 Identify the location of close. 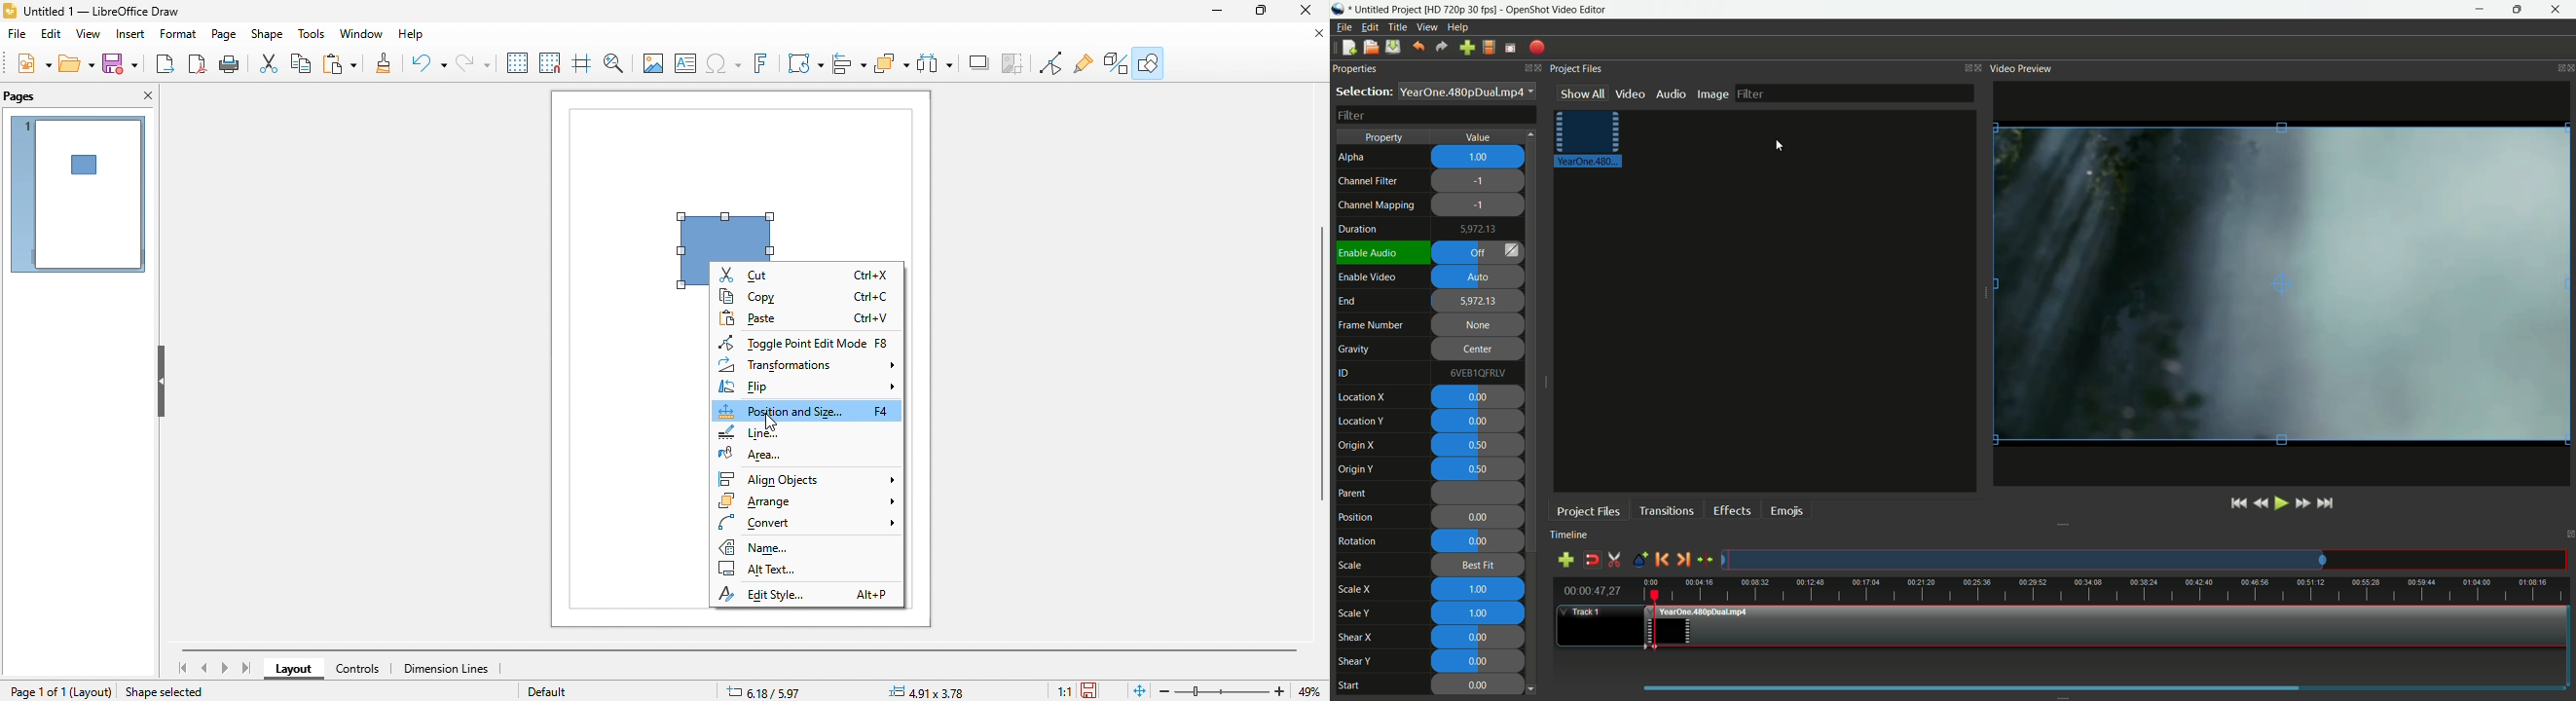
(143, 96).